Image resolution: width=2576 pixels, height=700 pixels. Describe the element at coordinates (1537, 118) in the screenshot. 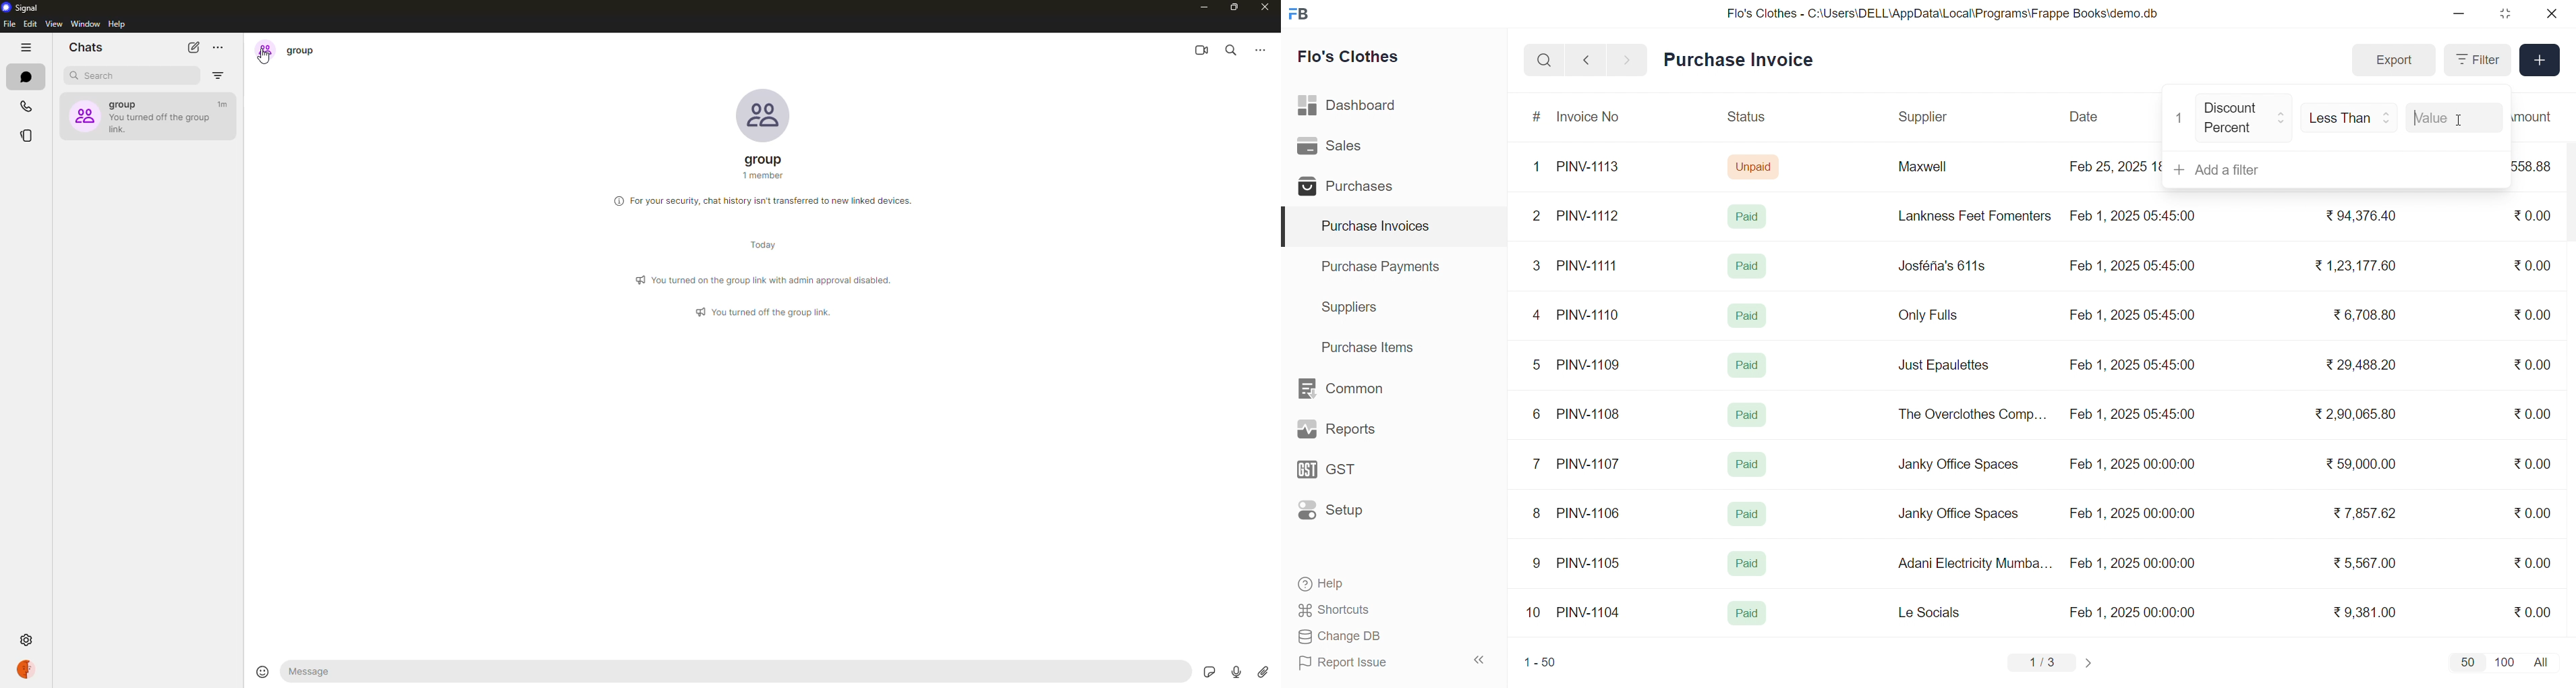

I see `#` at that location.